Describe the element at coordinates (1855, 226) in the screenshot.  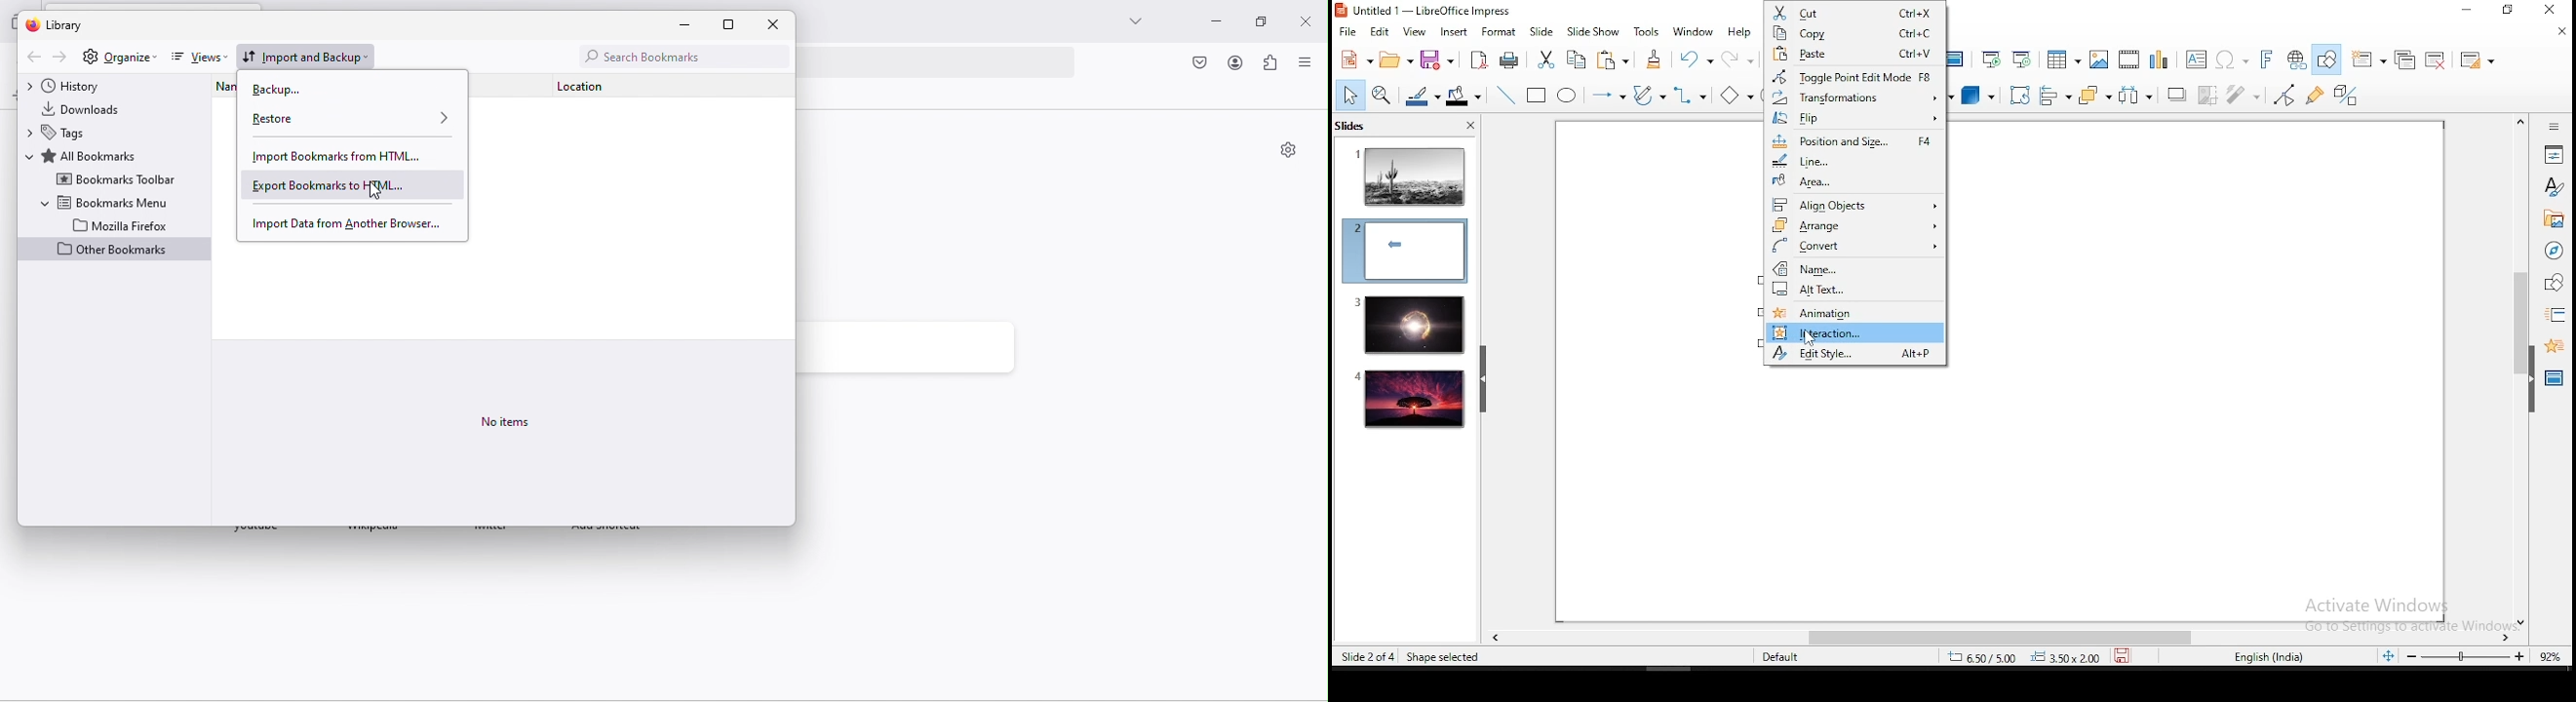
I see `arrange` at that location.